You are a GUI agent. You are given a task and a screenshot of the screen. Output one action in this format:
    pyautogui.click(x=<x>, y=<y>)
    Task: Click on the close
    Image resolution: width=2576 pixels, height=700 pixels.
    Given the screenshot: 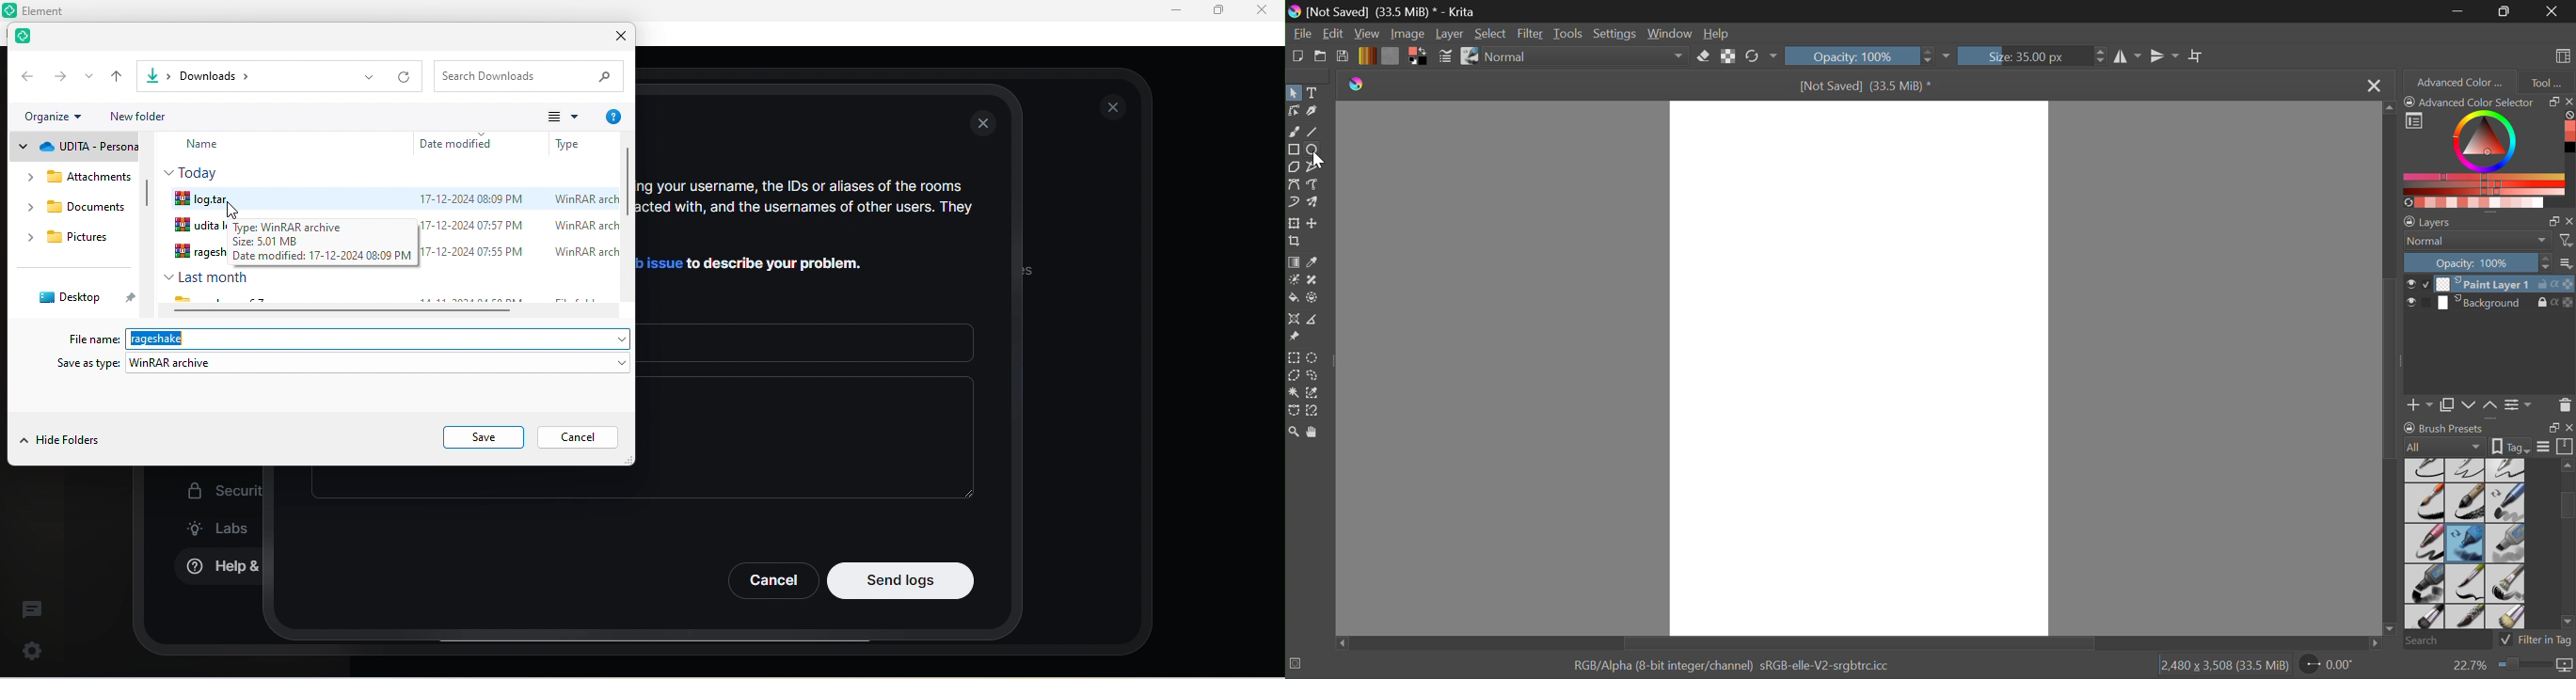 What is the action you would take?
    pyautogui.click(x=1114, y=107)
    